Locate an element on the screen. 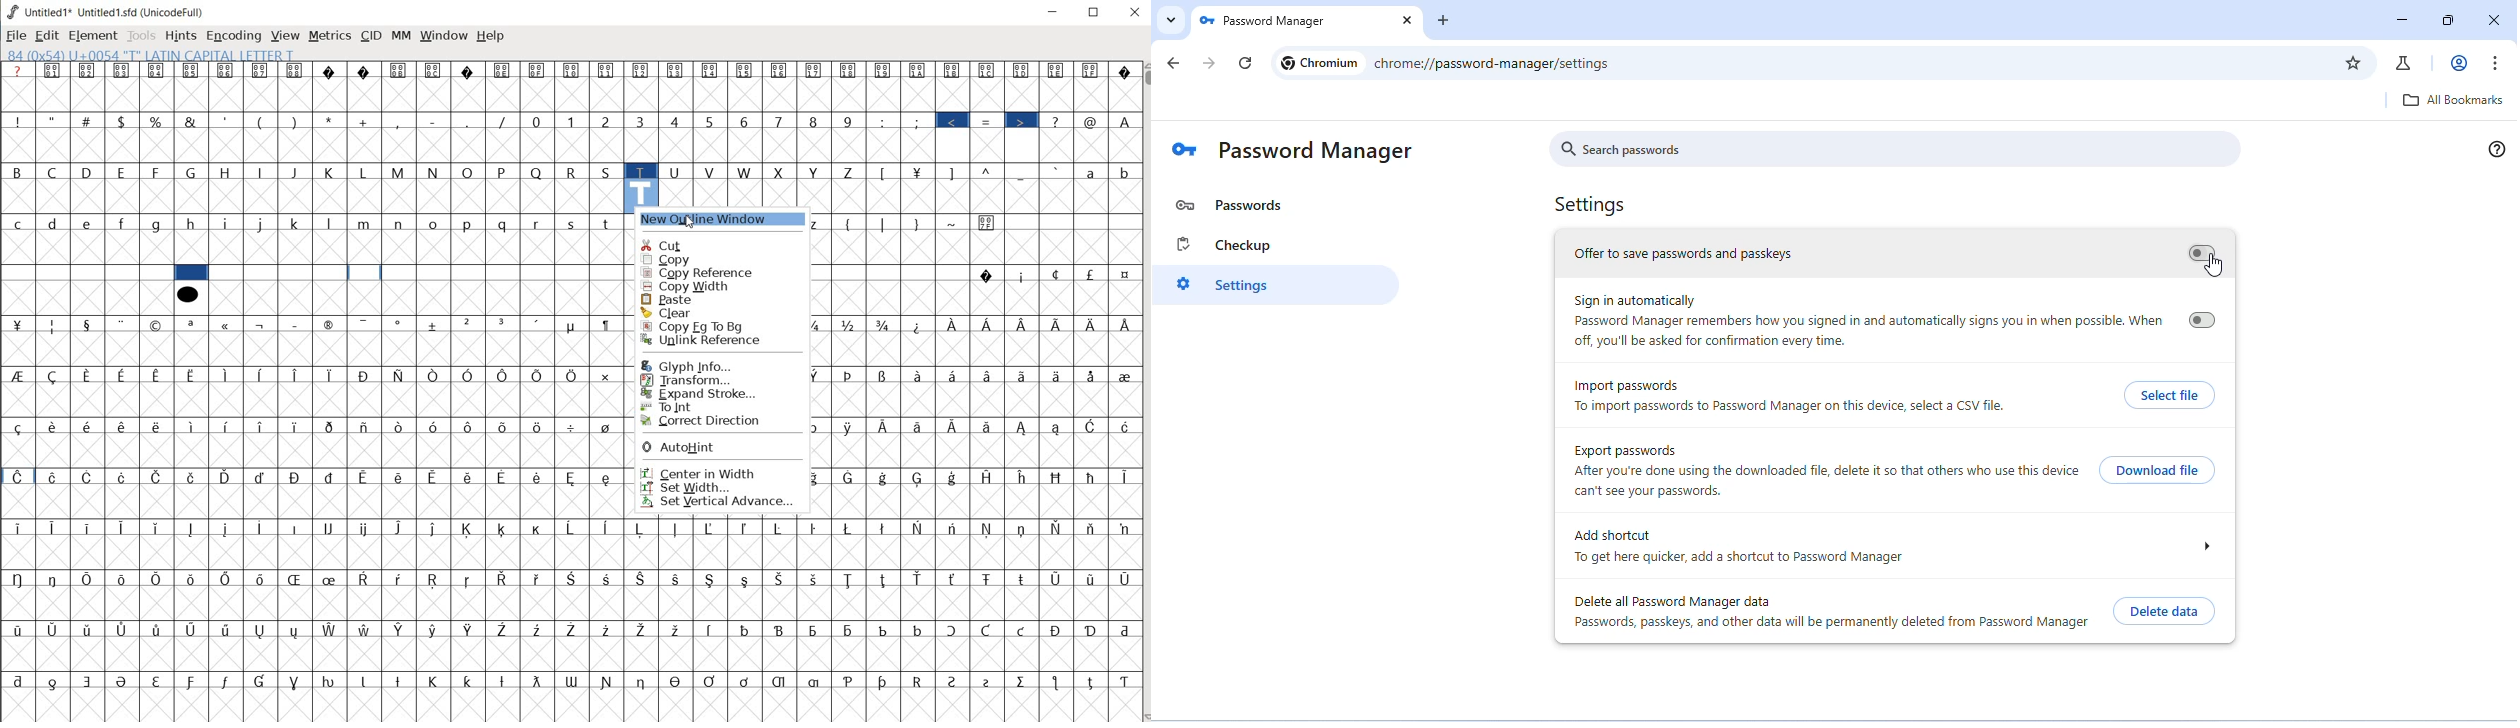  T glyph is located at coordinates (641, 193).